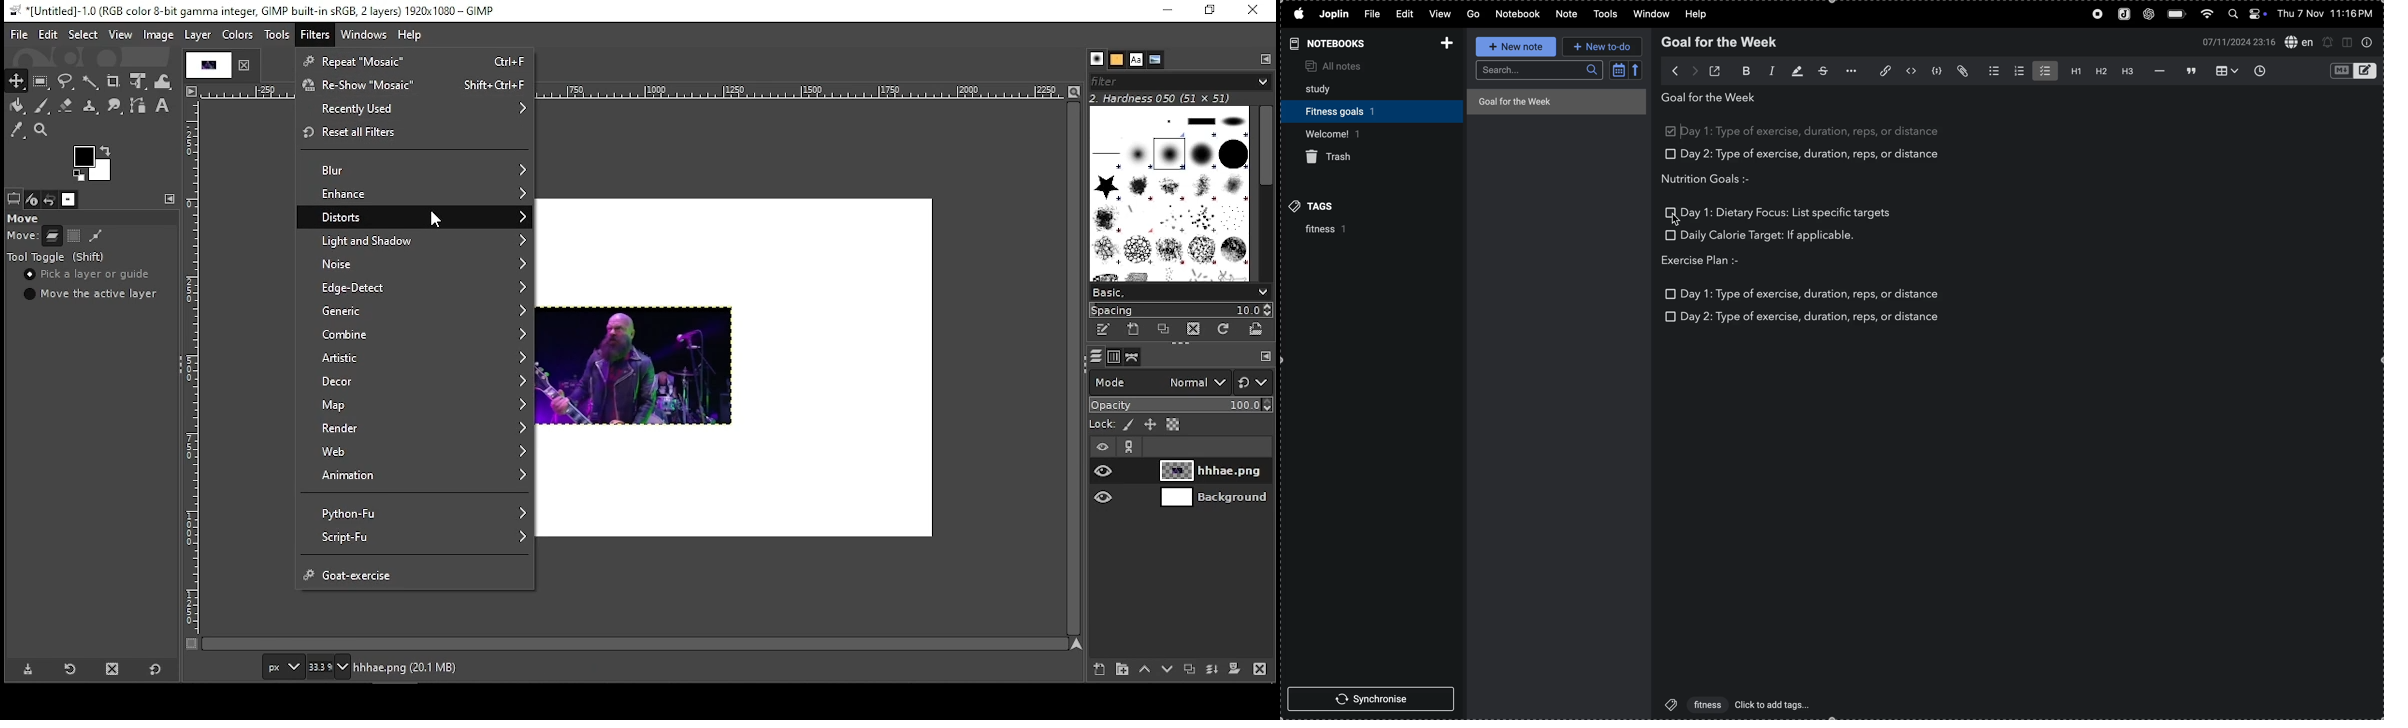 This screenshot has width=2408, height=728. I want to click on tool toggle, so click(55, 257).